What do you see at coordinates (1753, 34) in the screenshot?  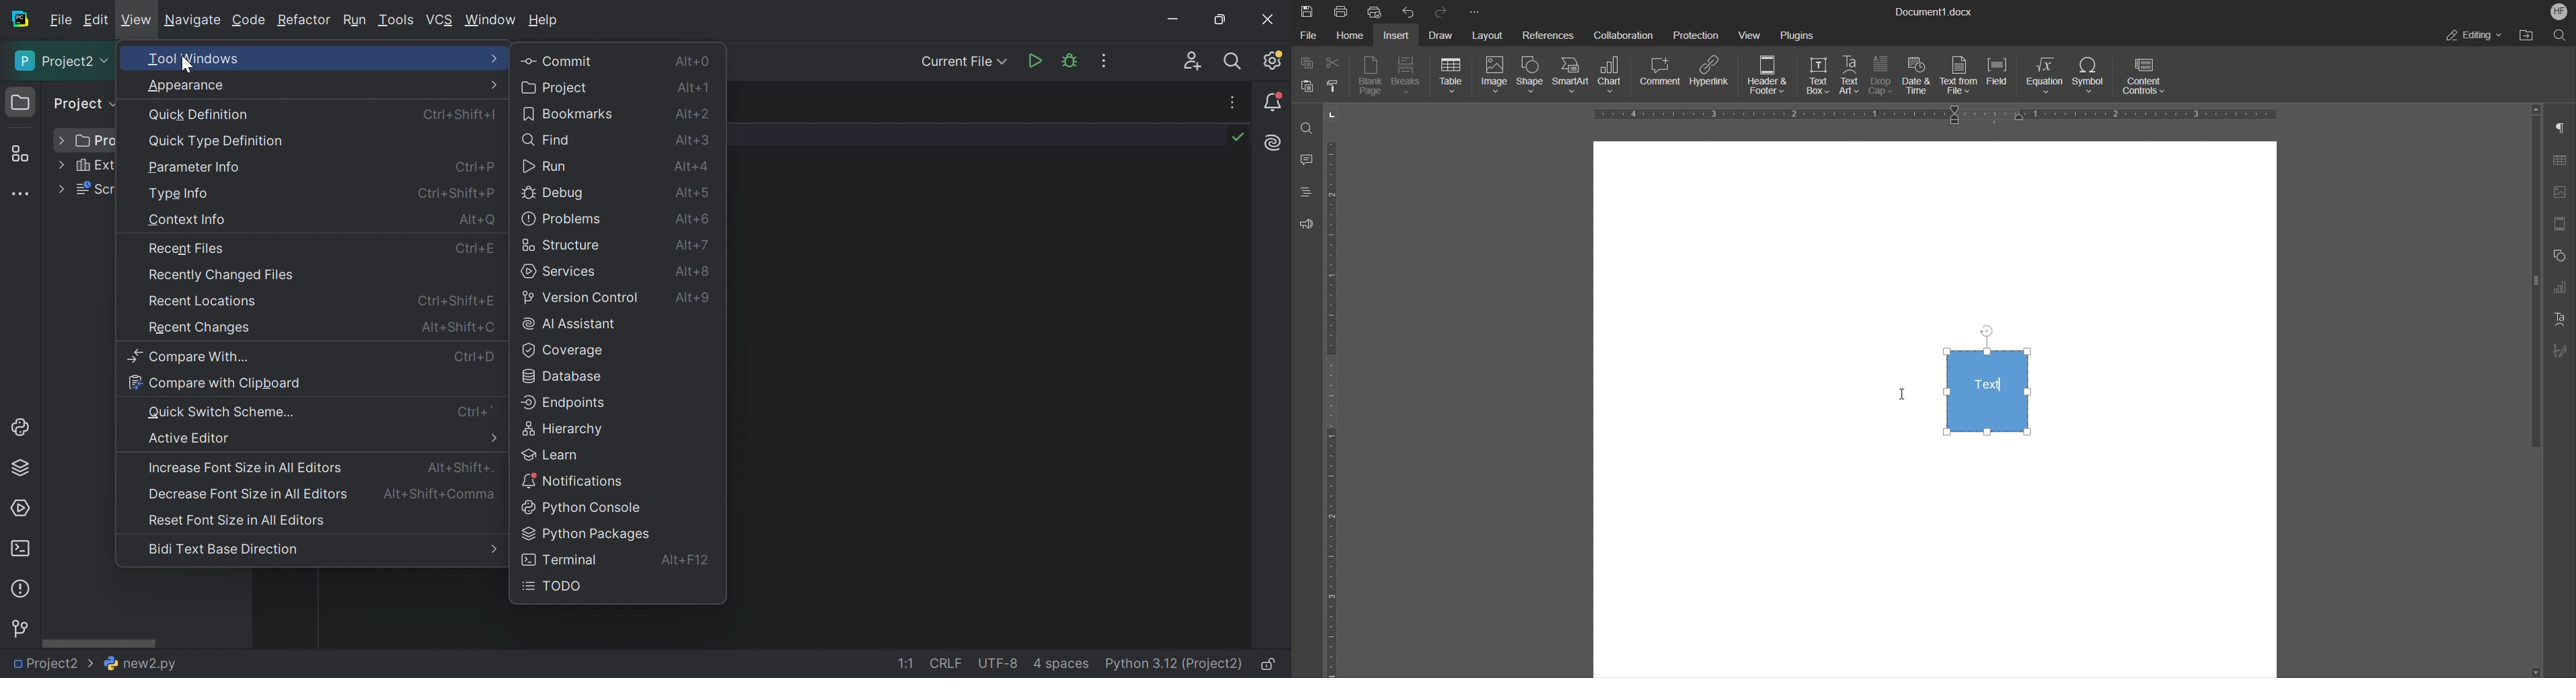 I see `View` at bounding box center [1753, 34].